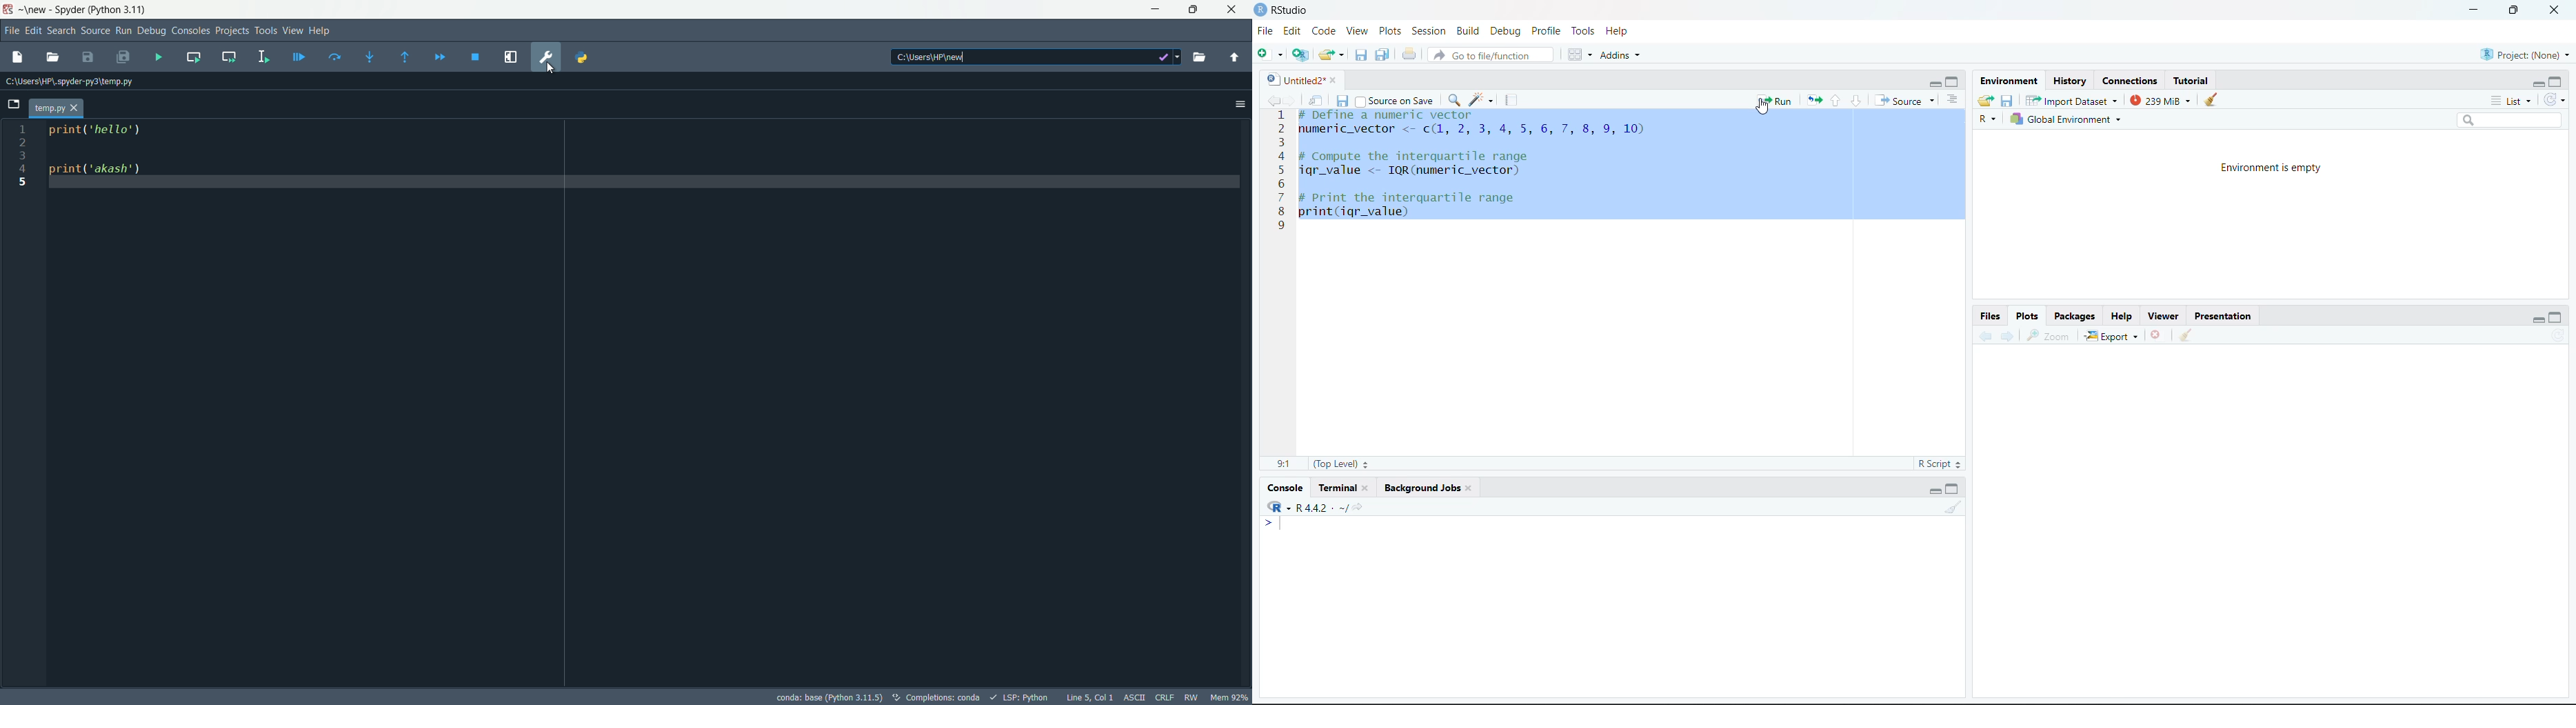 Image resolution: width=2576 pixels, height=728 pixels. I want to click on Maximize, so click(2557, 81).